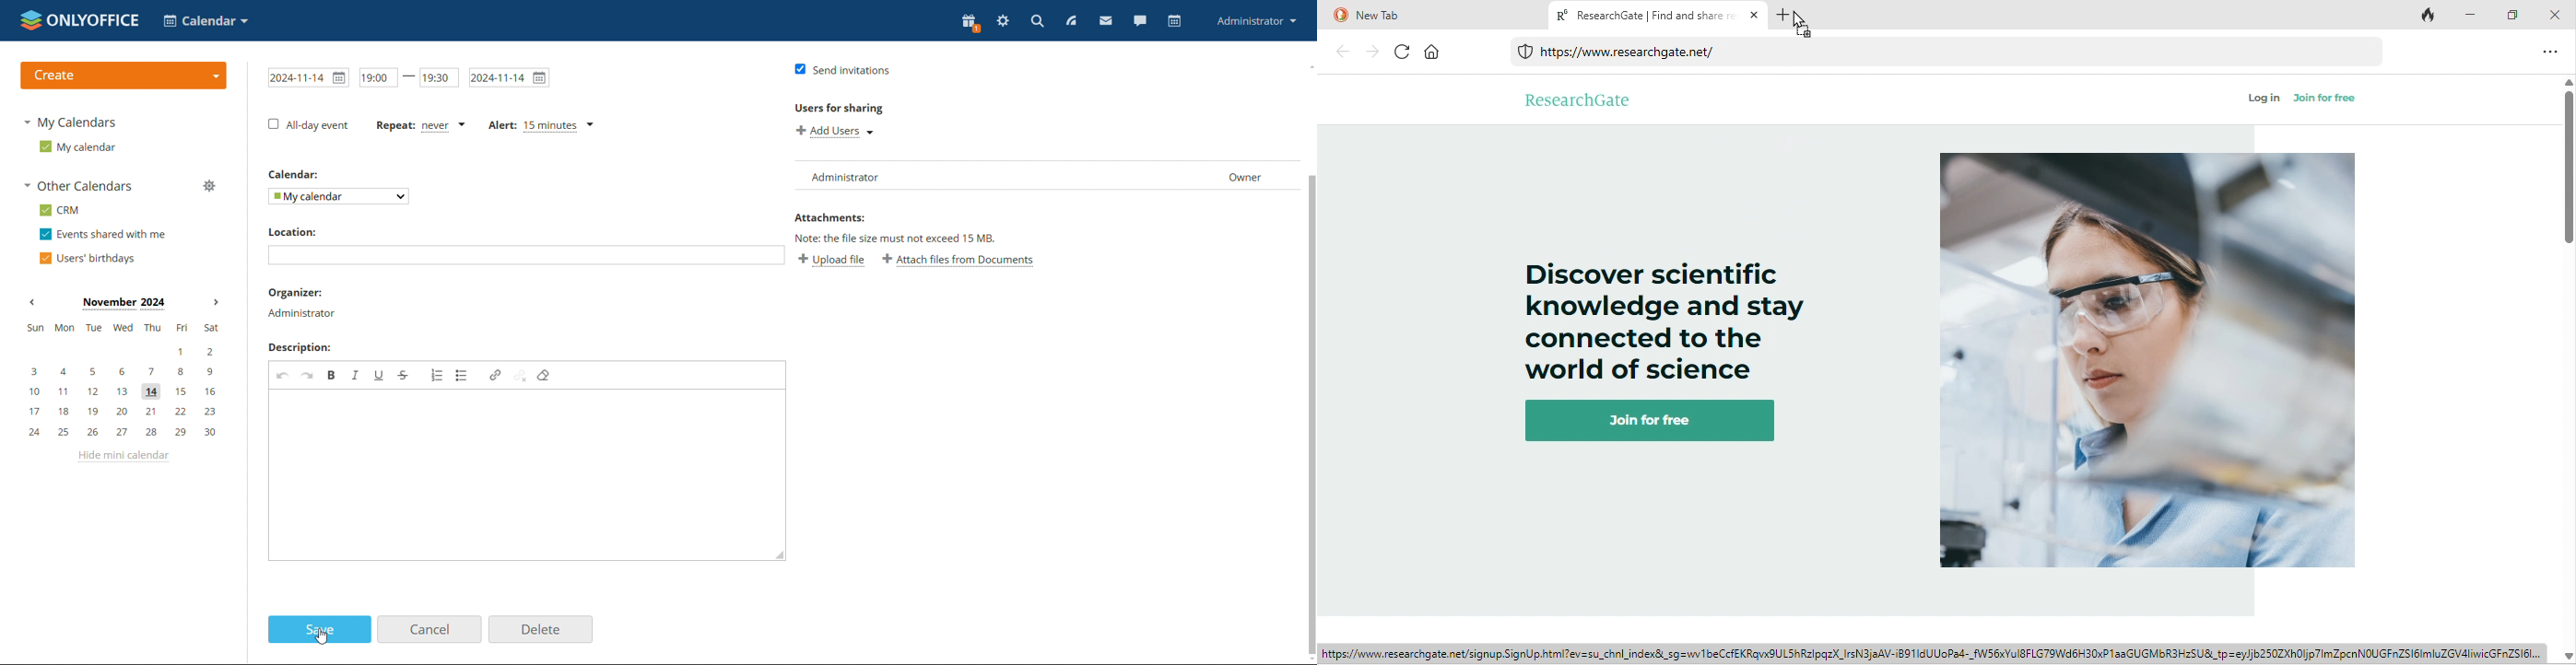  What do you see at coordinates (1249, 175) in the screenshot?
I see `owner` at bounding box center [1249, 175].